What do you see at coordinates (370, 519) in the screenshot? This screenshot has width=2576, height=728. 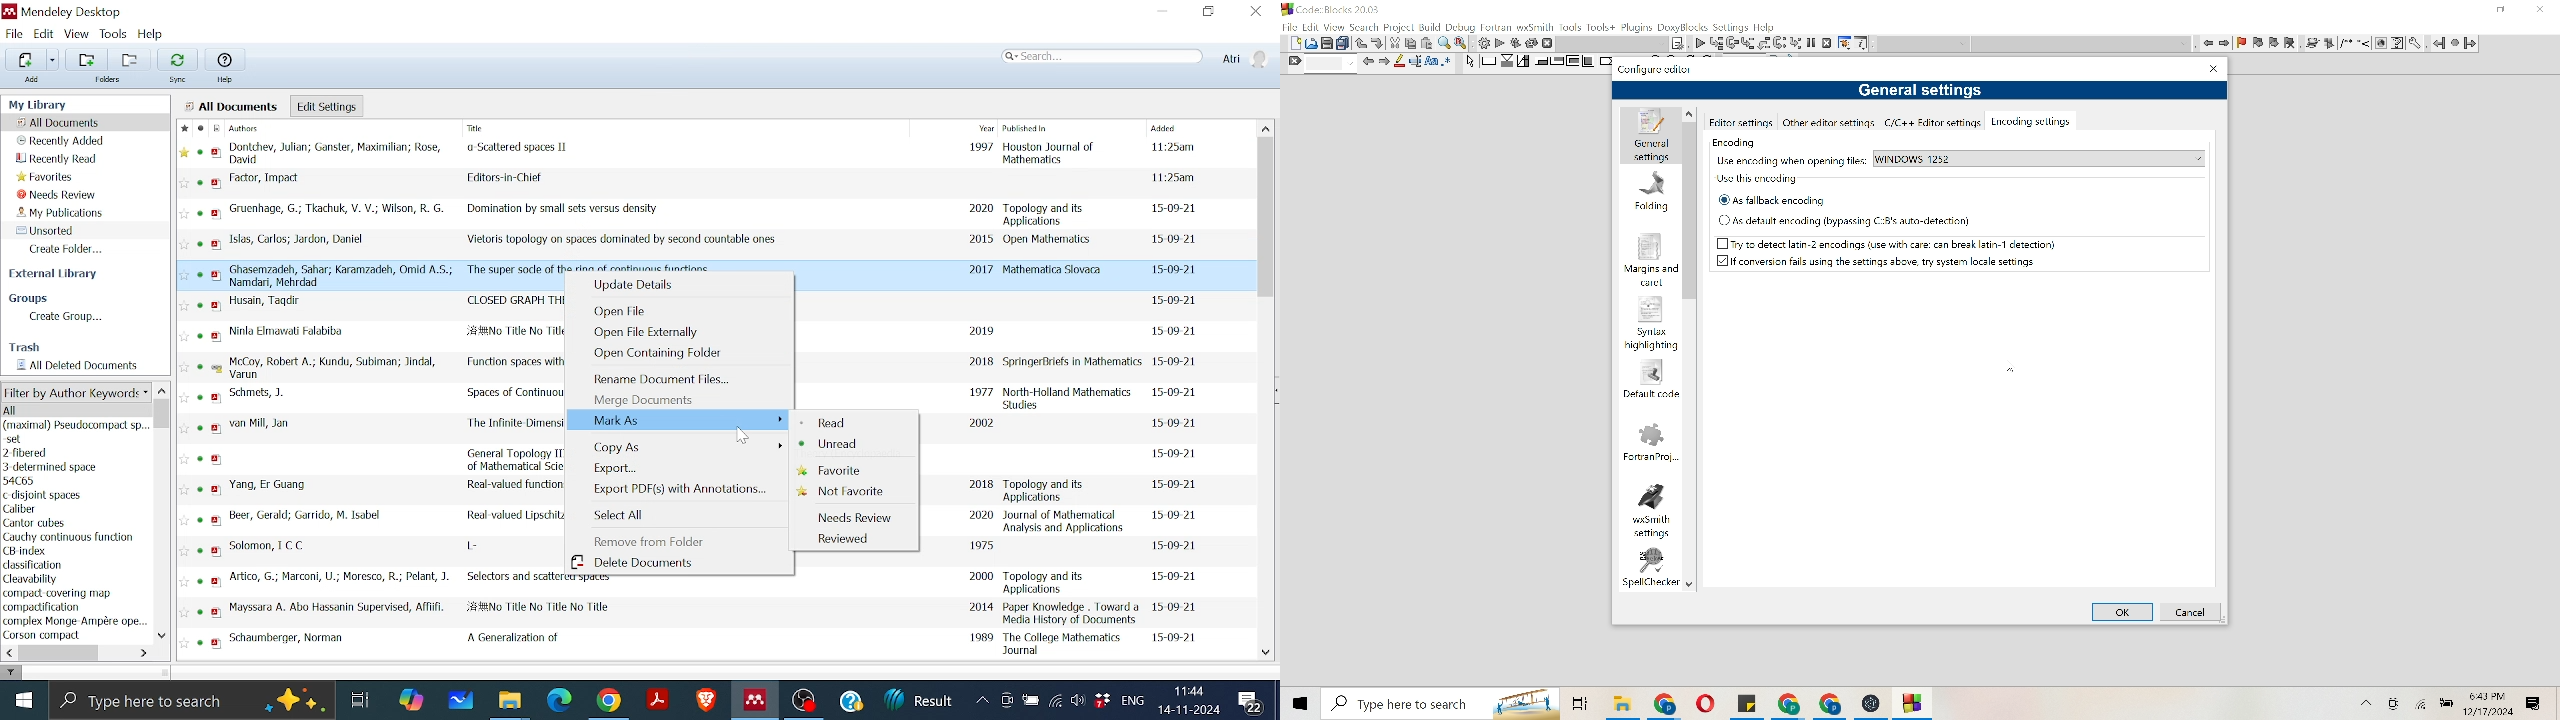 I see `Real-valued Lipschitz functions and metric properties of functions` at bounding box center [370, 519].